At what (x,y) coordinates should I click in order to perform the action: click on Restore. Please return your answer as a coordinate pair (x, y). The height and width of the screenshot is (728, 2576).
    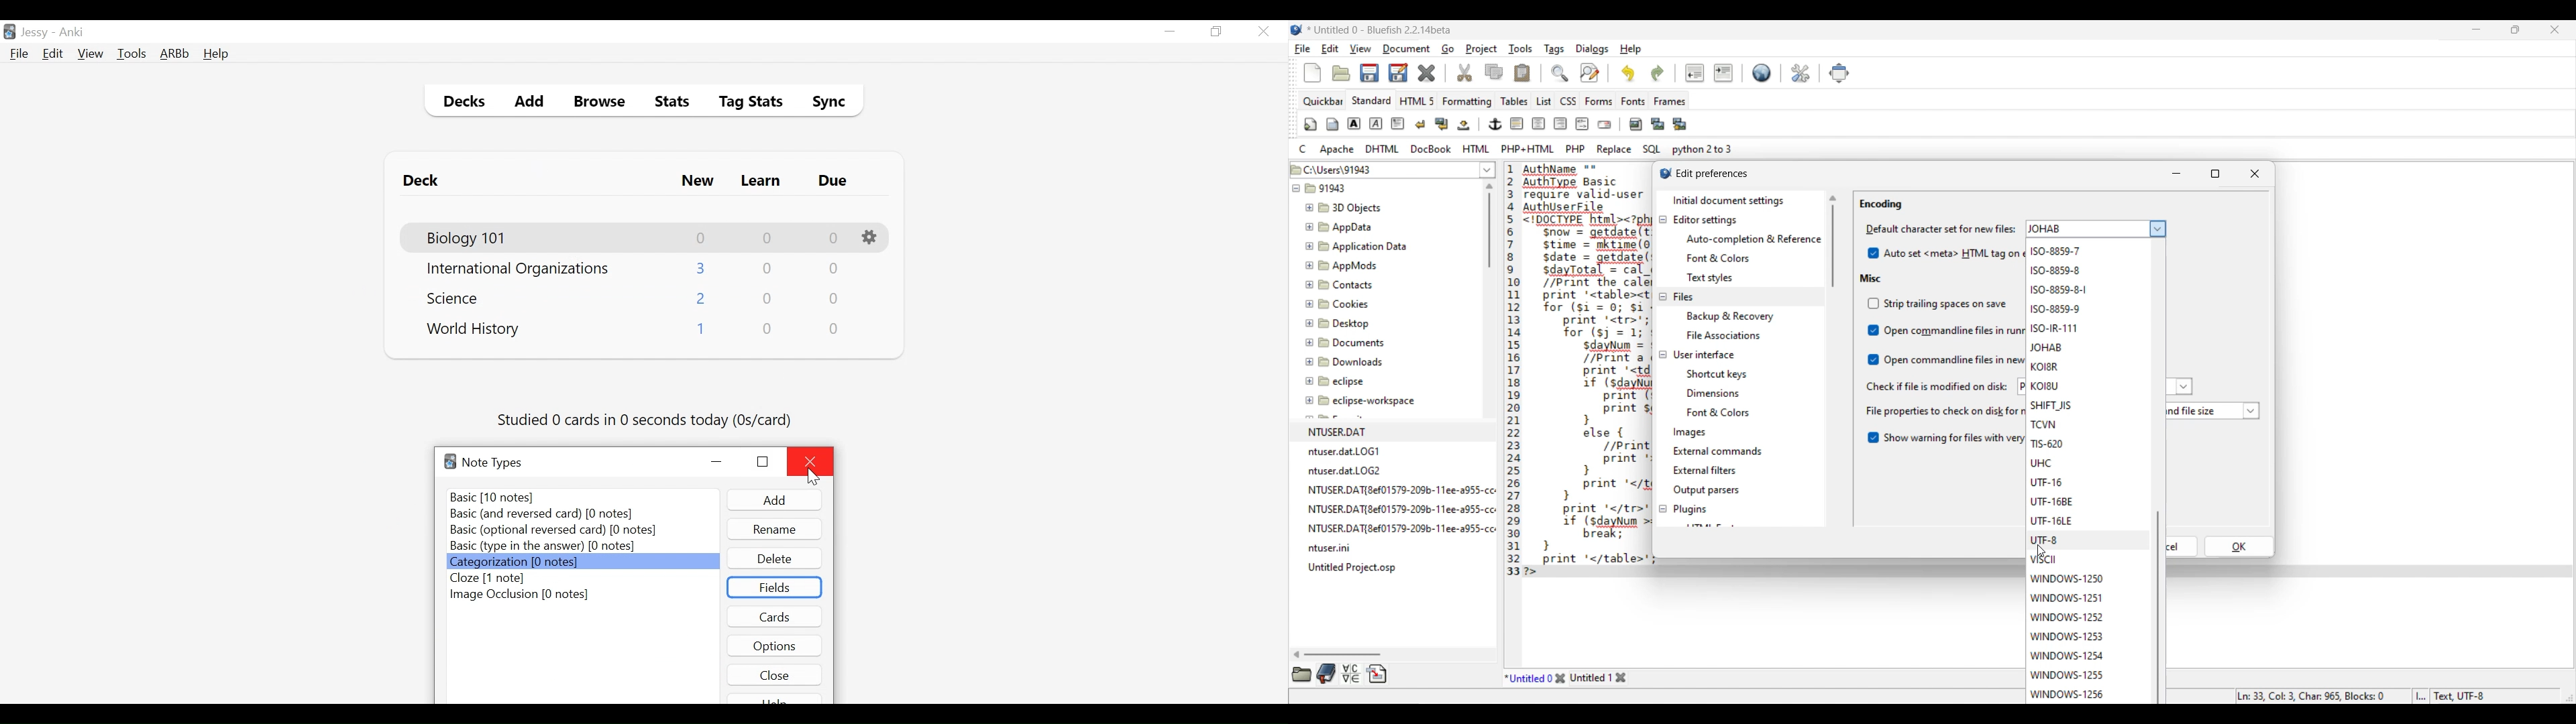
    Looking at the image, I should click on (763, 461).